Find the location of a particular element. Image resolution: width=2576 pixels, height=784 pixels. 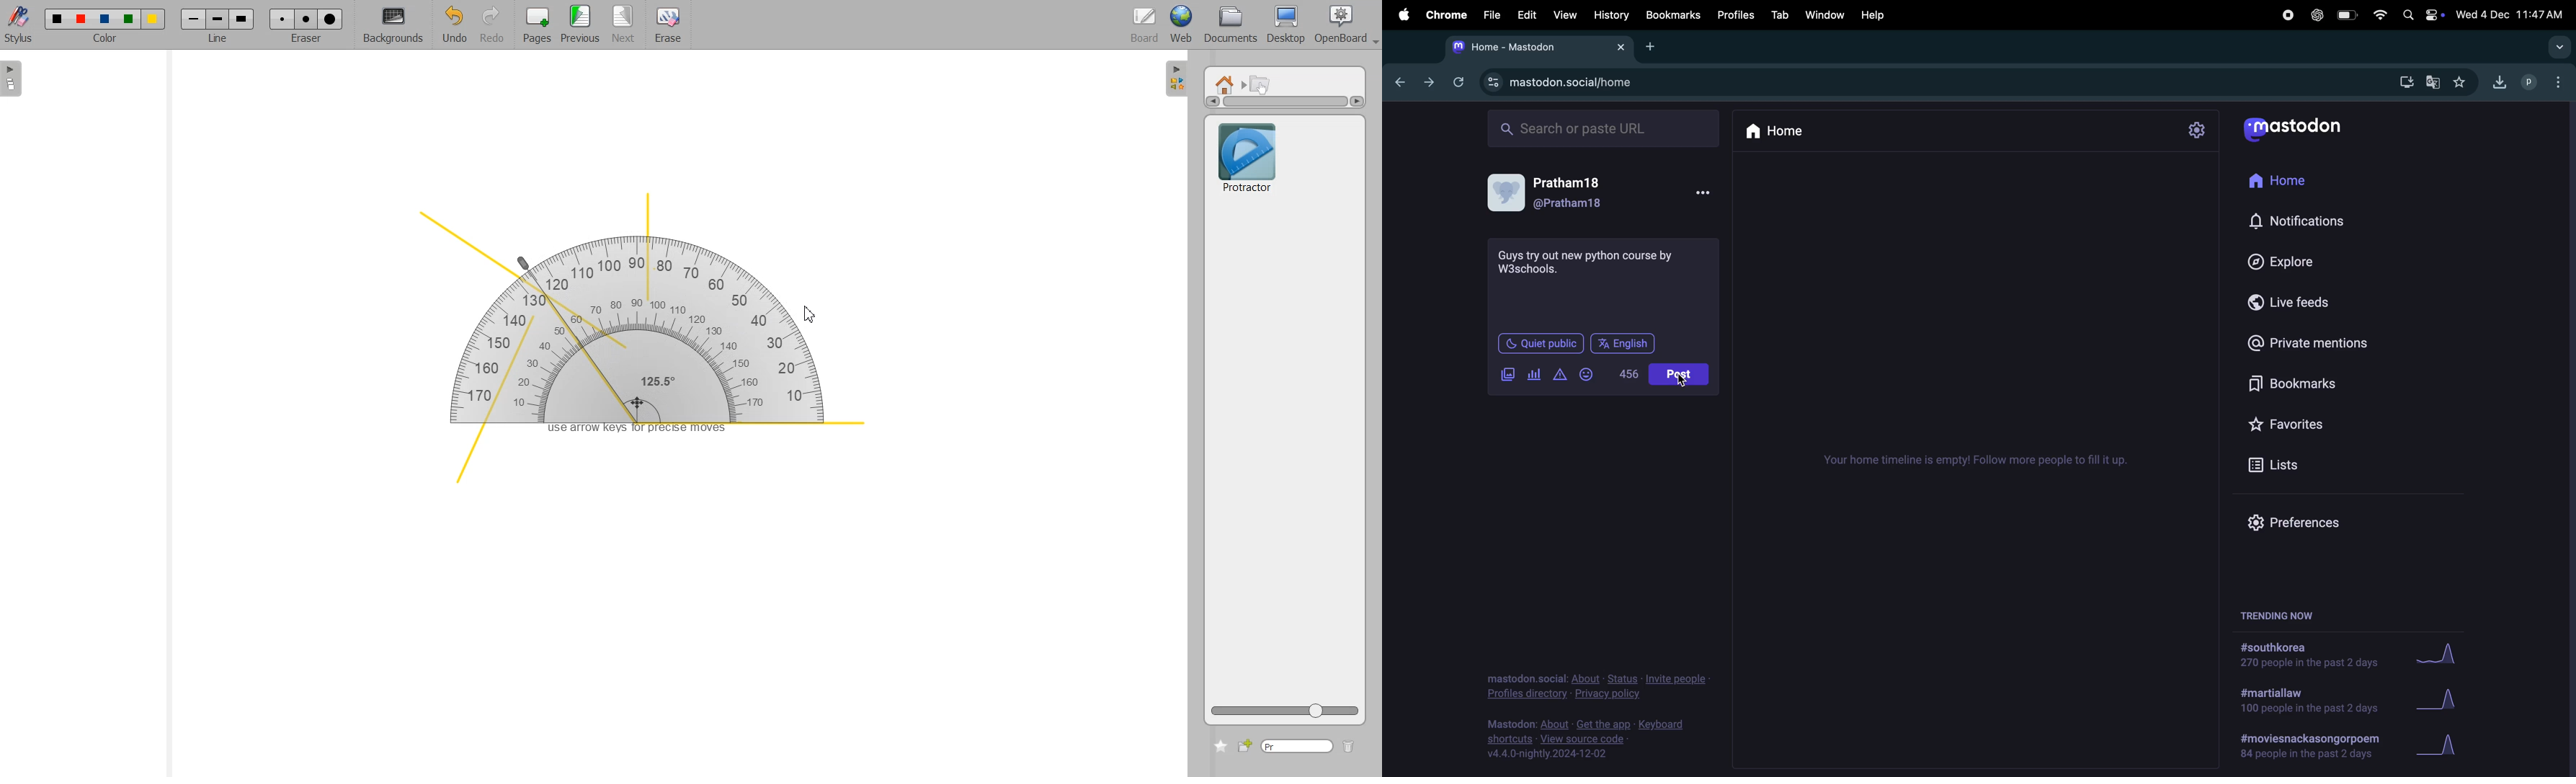

apple menu is located at coordinates (1400, 17).